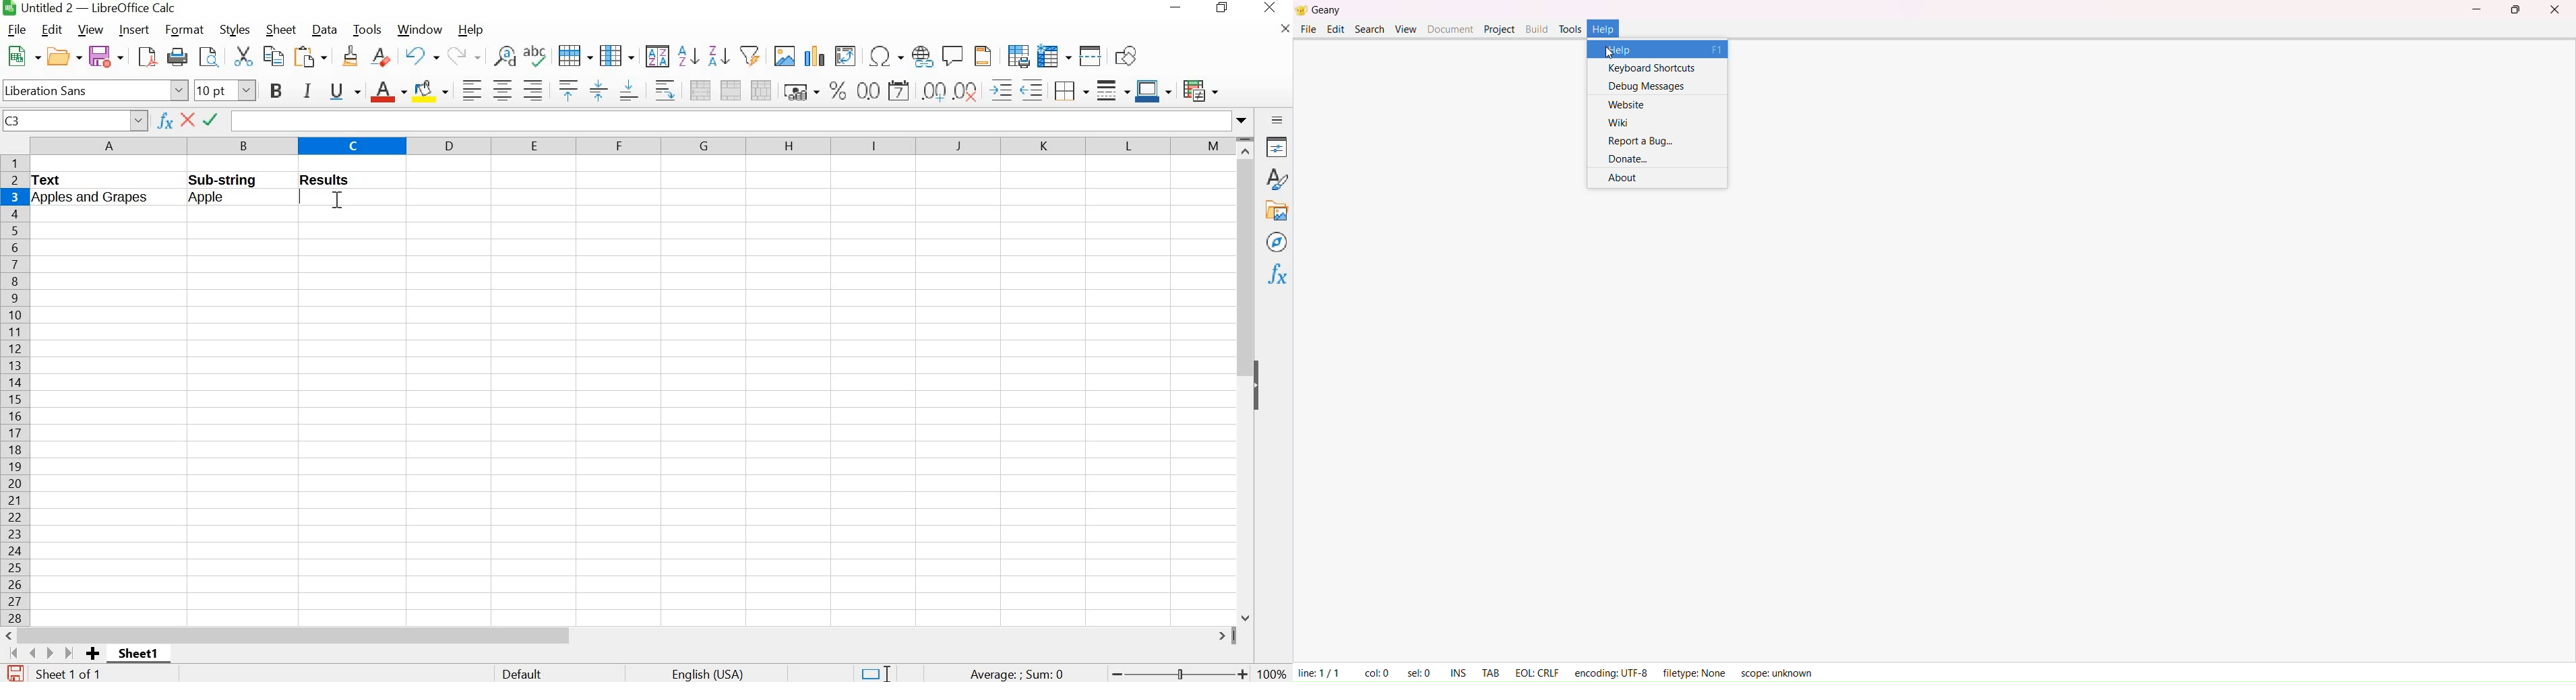 The width and height of the screenshot is (2576, 700). I want to click on help, so click(474, 29).